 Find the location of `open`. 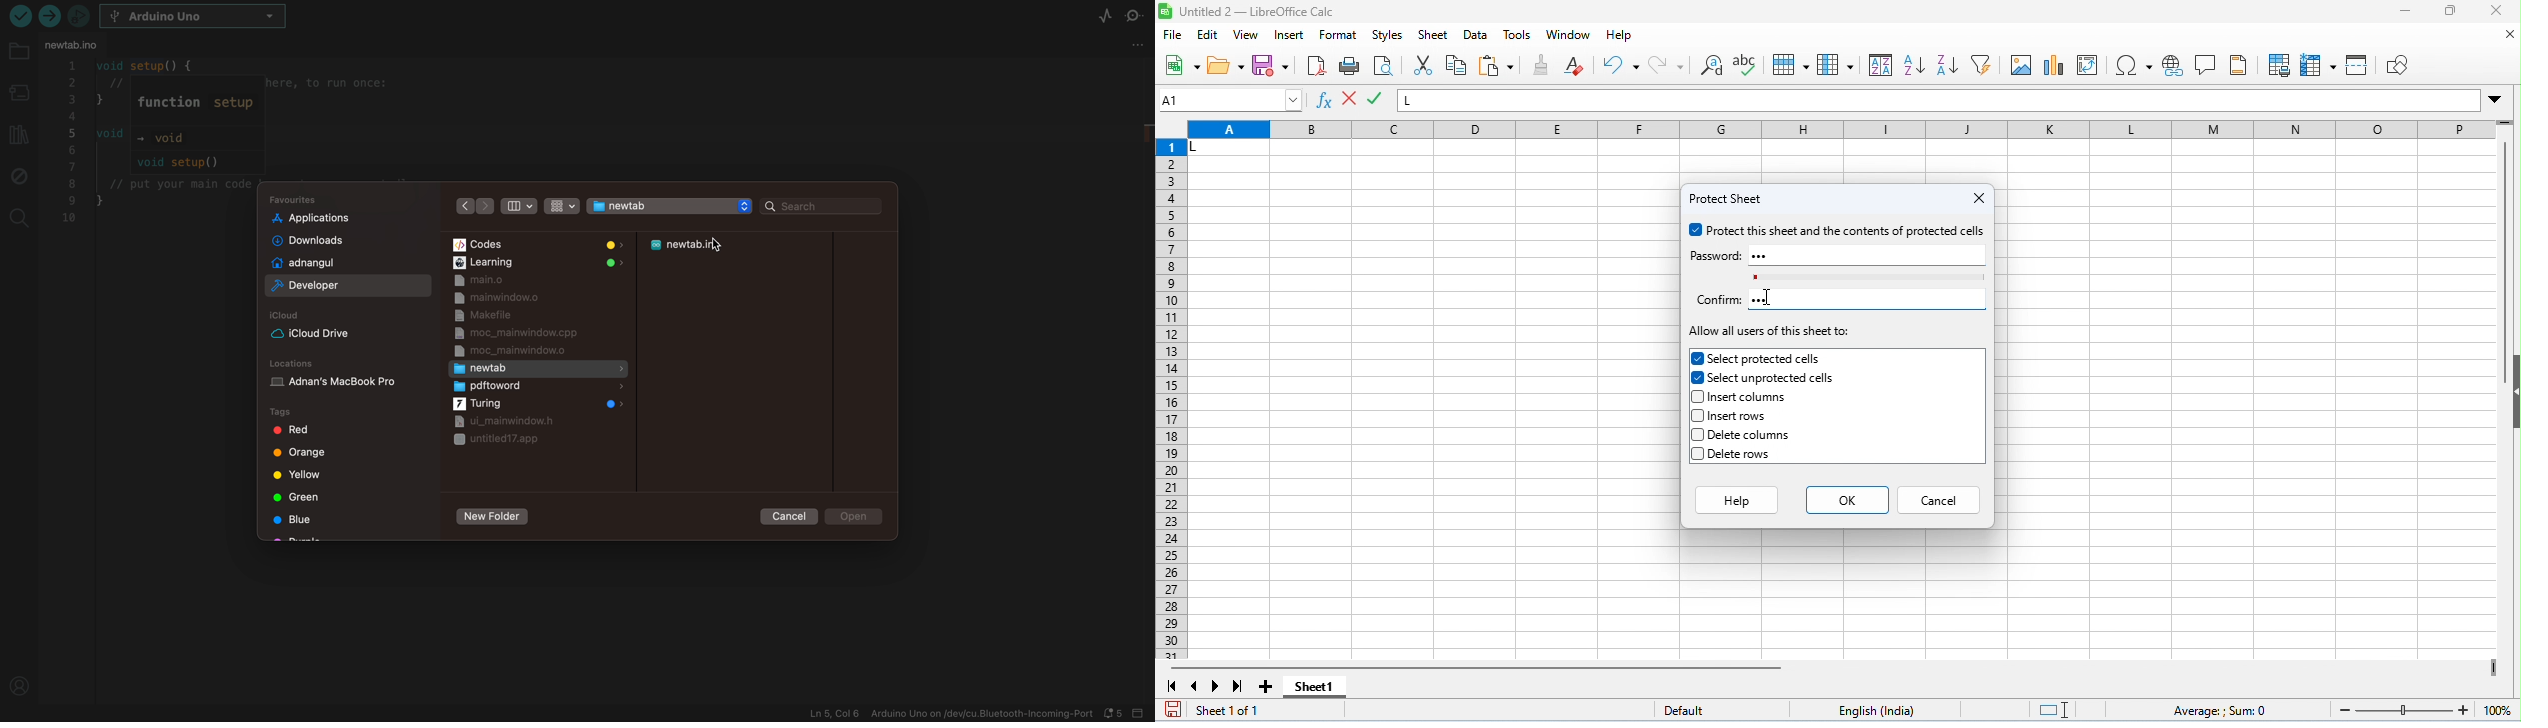

open is located at coordinates (1226, 66).